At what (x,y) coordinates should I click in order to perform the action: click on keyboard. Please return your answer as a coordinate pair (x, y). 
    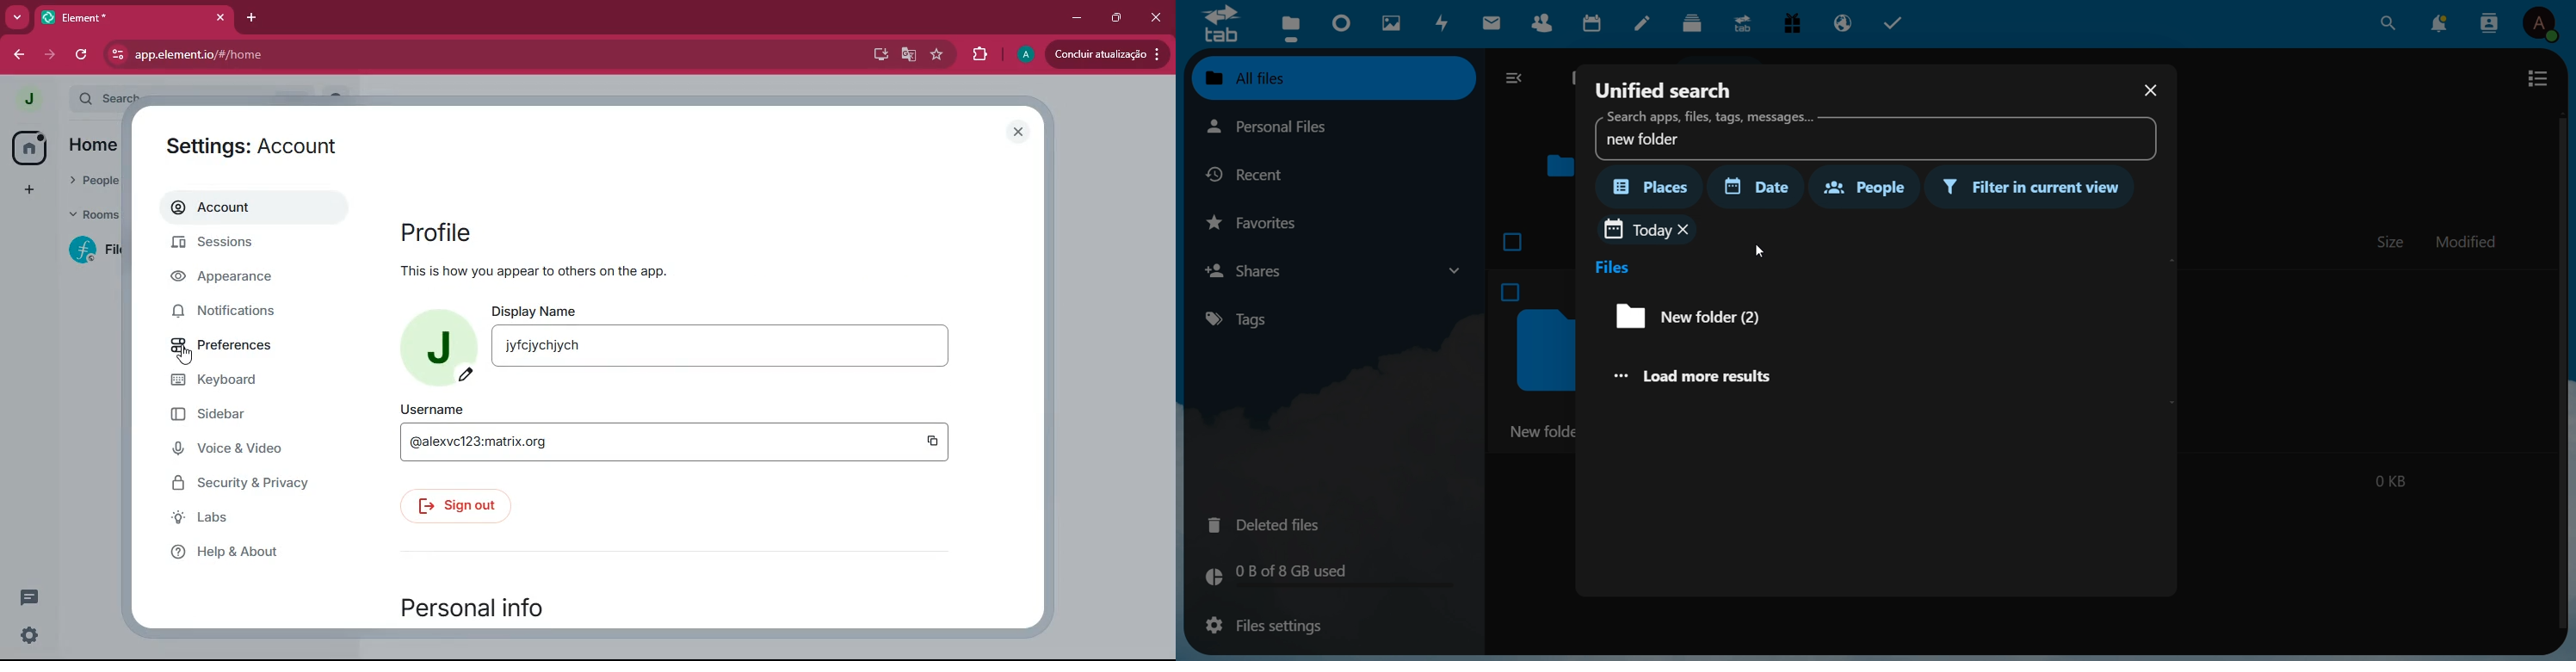
    Looking at the image, I should click on (243, 380).